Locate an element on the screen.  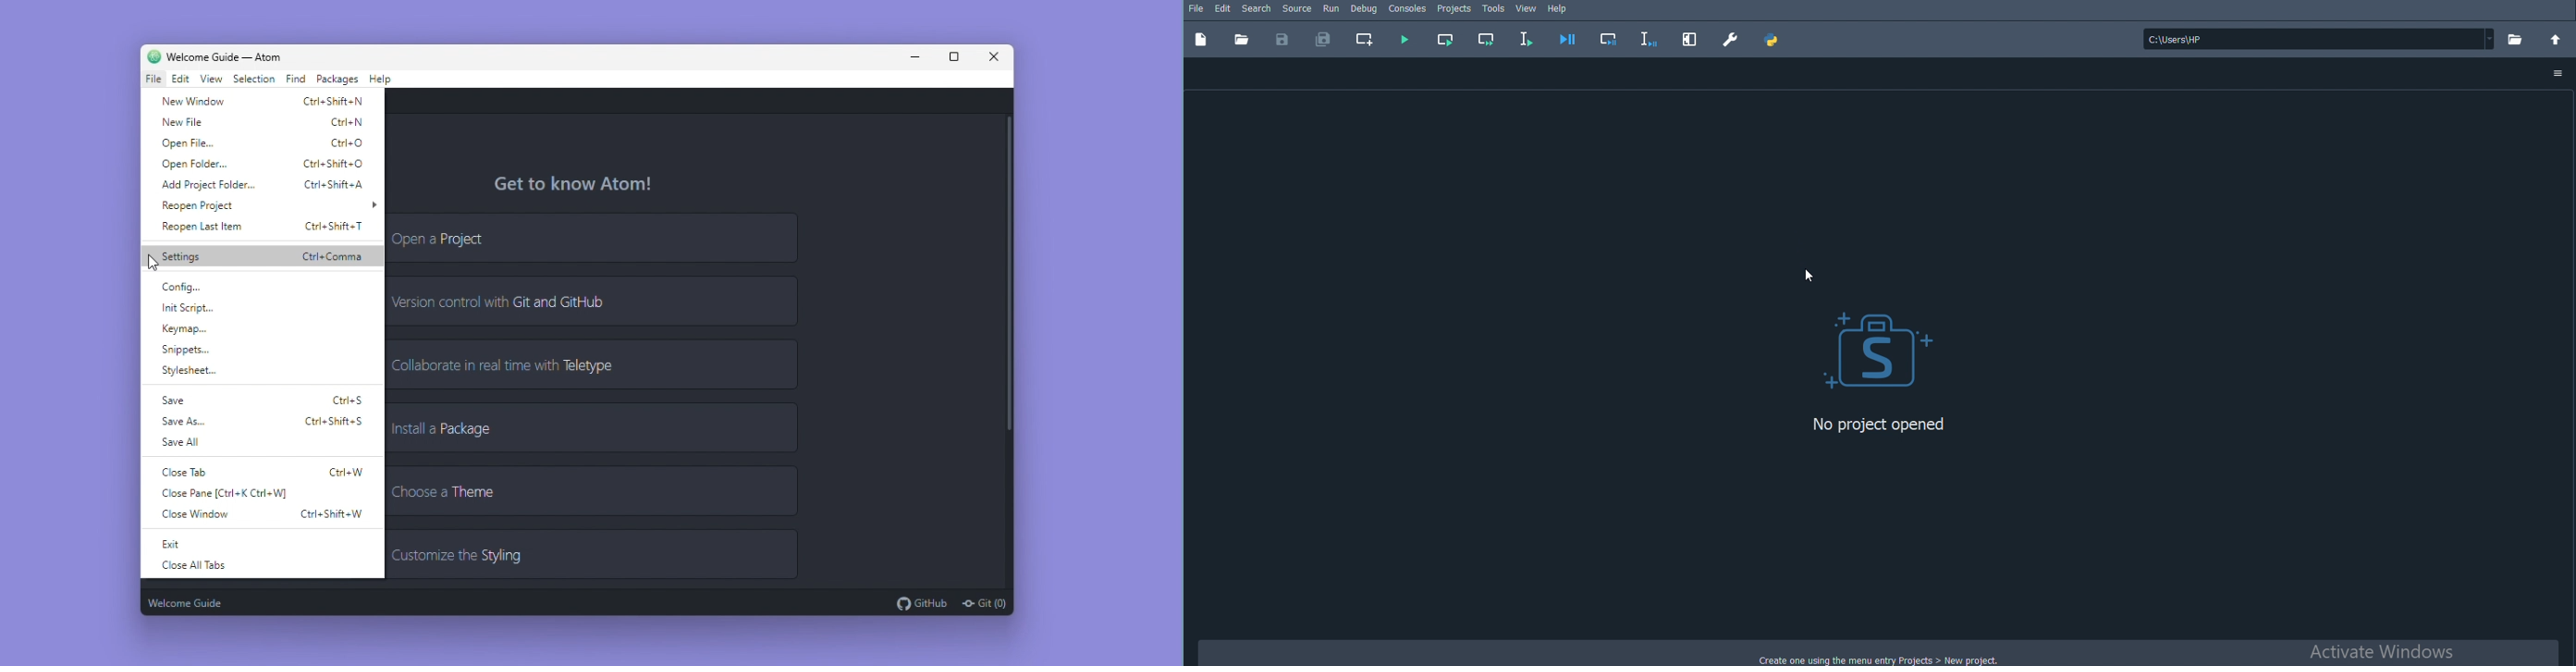
Run selection or current line is located at coordinates (1524, 41).